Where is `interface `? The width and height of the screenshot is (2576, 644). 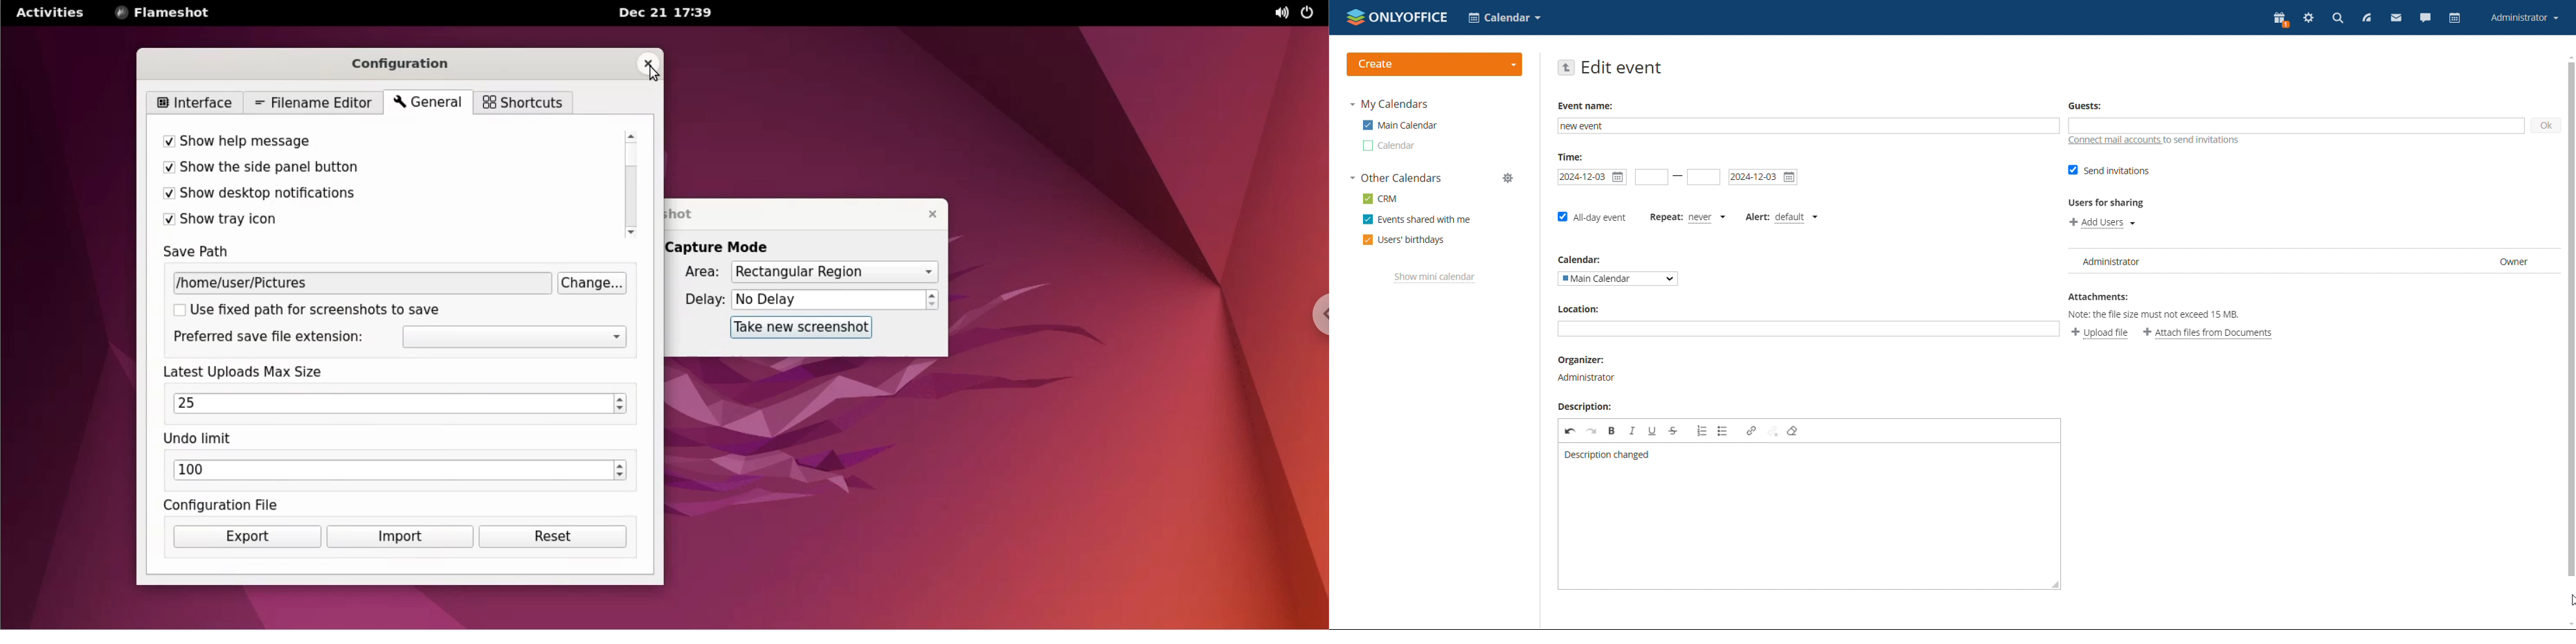
interface  is located at coordinates (198, 102).